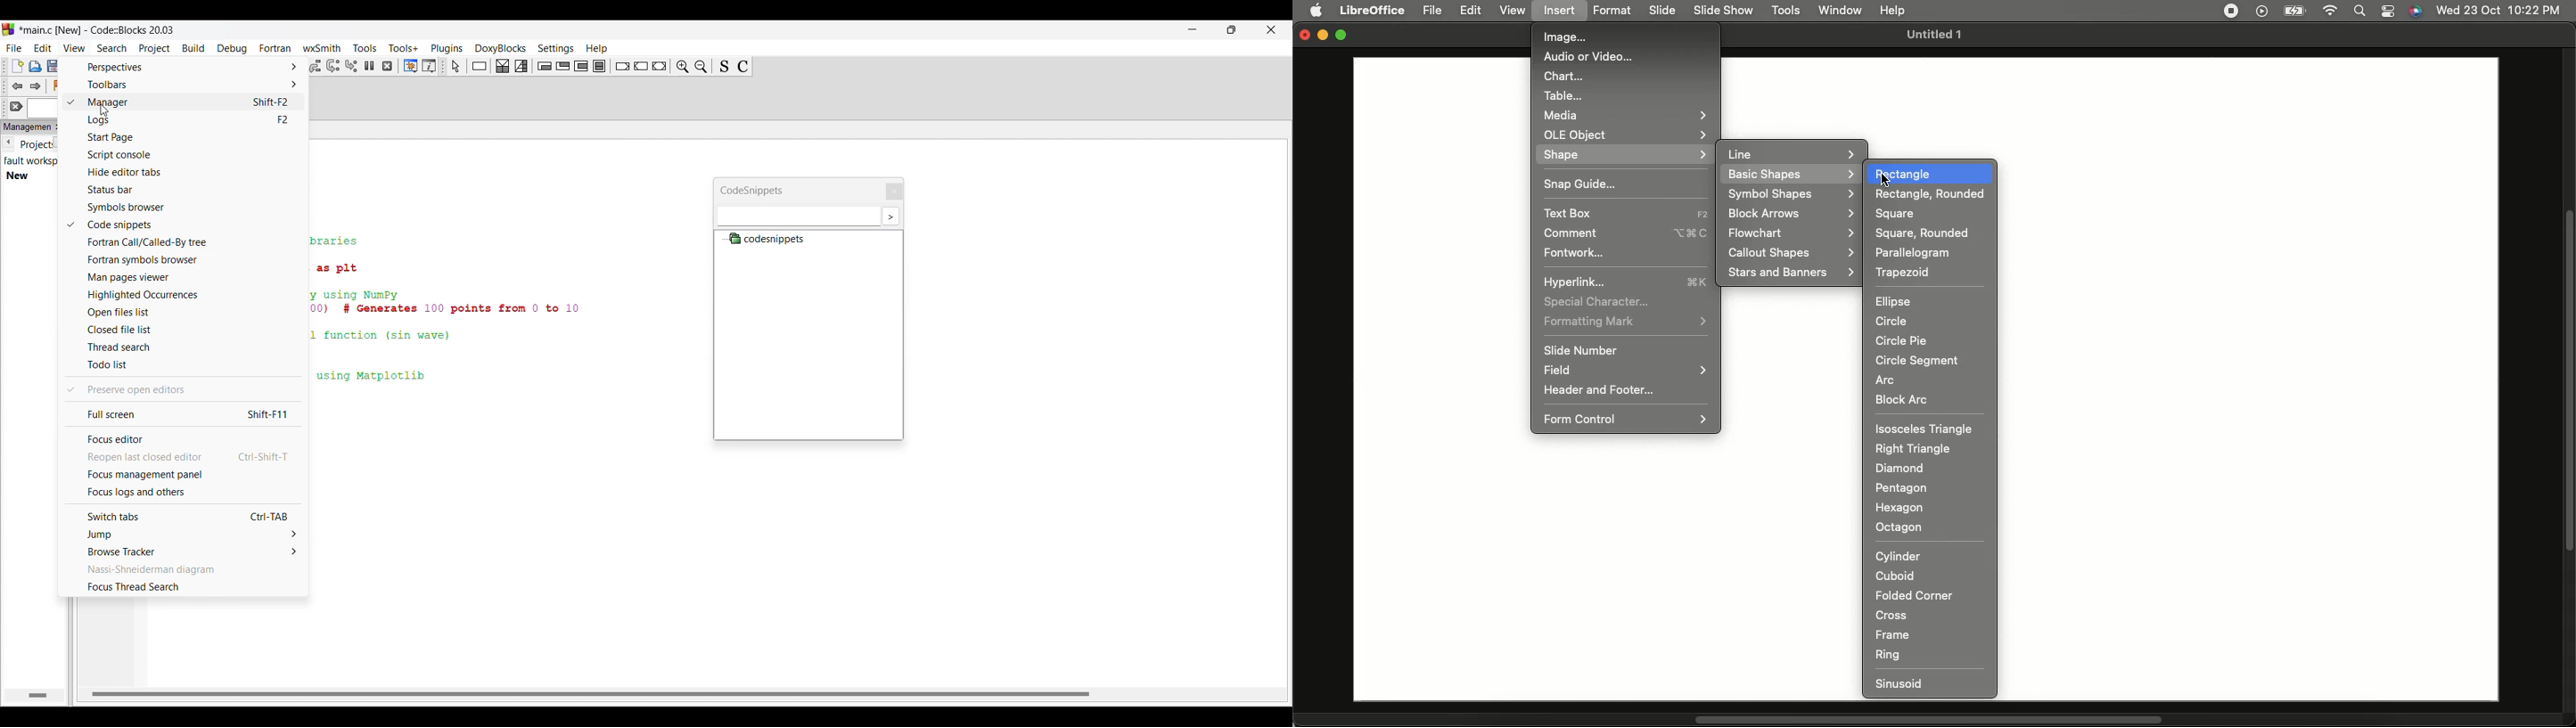  I want to click on Video player, so click(2260, 12).